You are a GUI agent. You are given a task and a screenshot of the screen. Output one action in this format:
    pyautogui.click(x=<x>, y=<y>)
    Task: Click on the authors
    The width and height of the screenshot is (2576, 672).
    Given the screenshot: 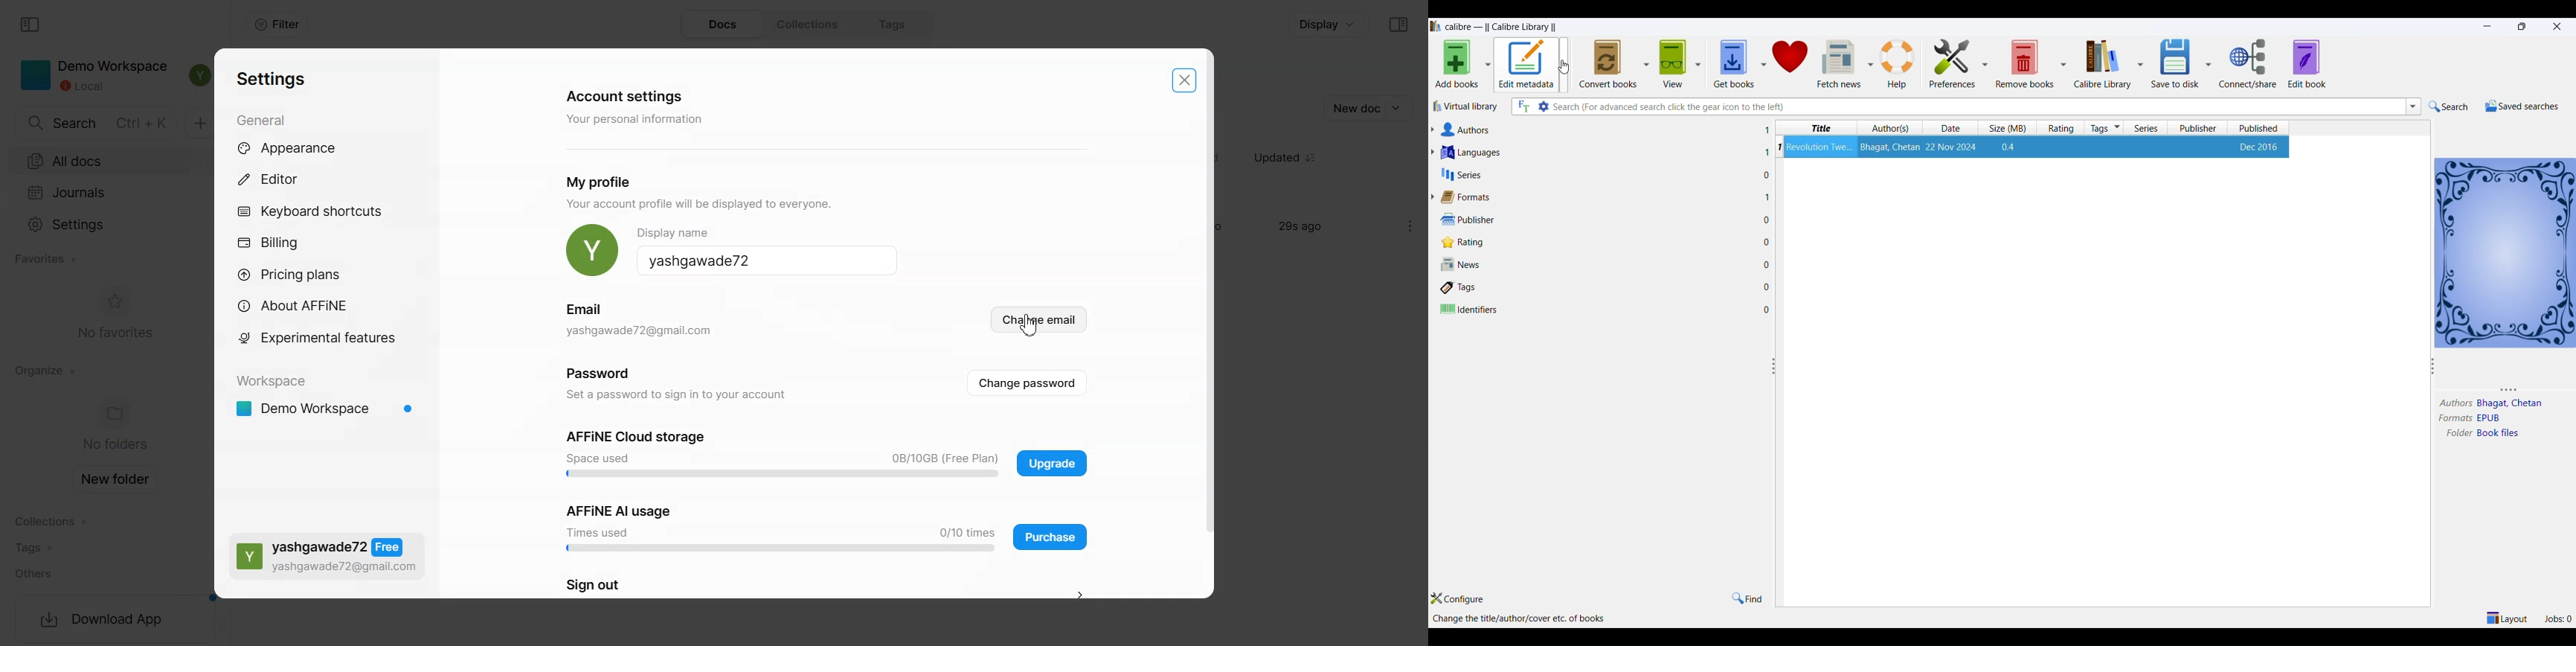 What is the action you would take?
    pyautogui.click(x=1469, y=130)
    